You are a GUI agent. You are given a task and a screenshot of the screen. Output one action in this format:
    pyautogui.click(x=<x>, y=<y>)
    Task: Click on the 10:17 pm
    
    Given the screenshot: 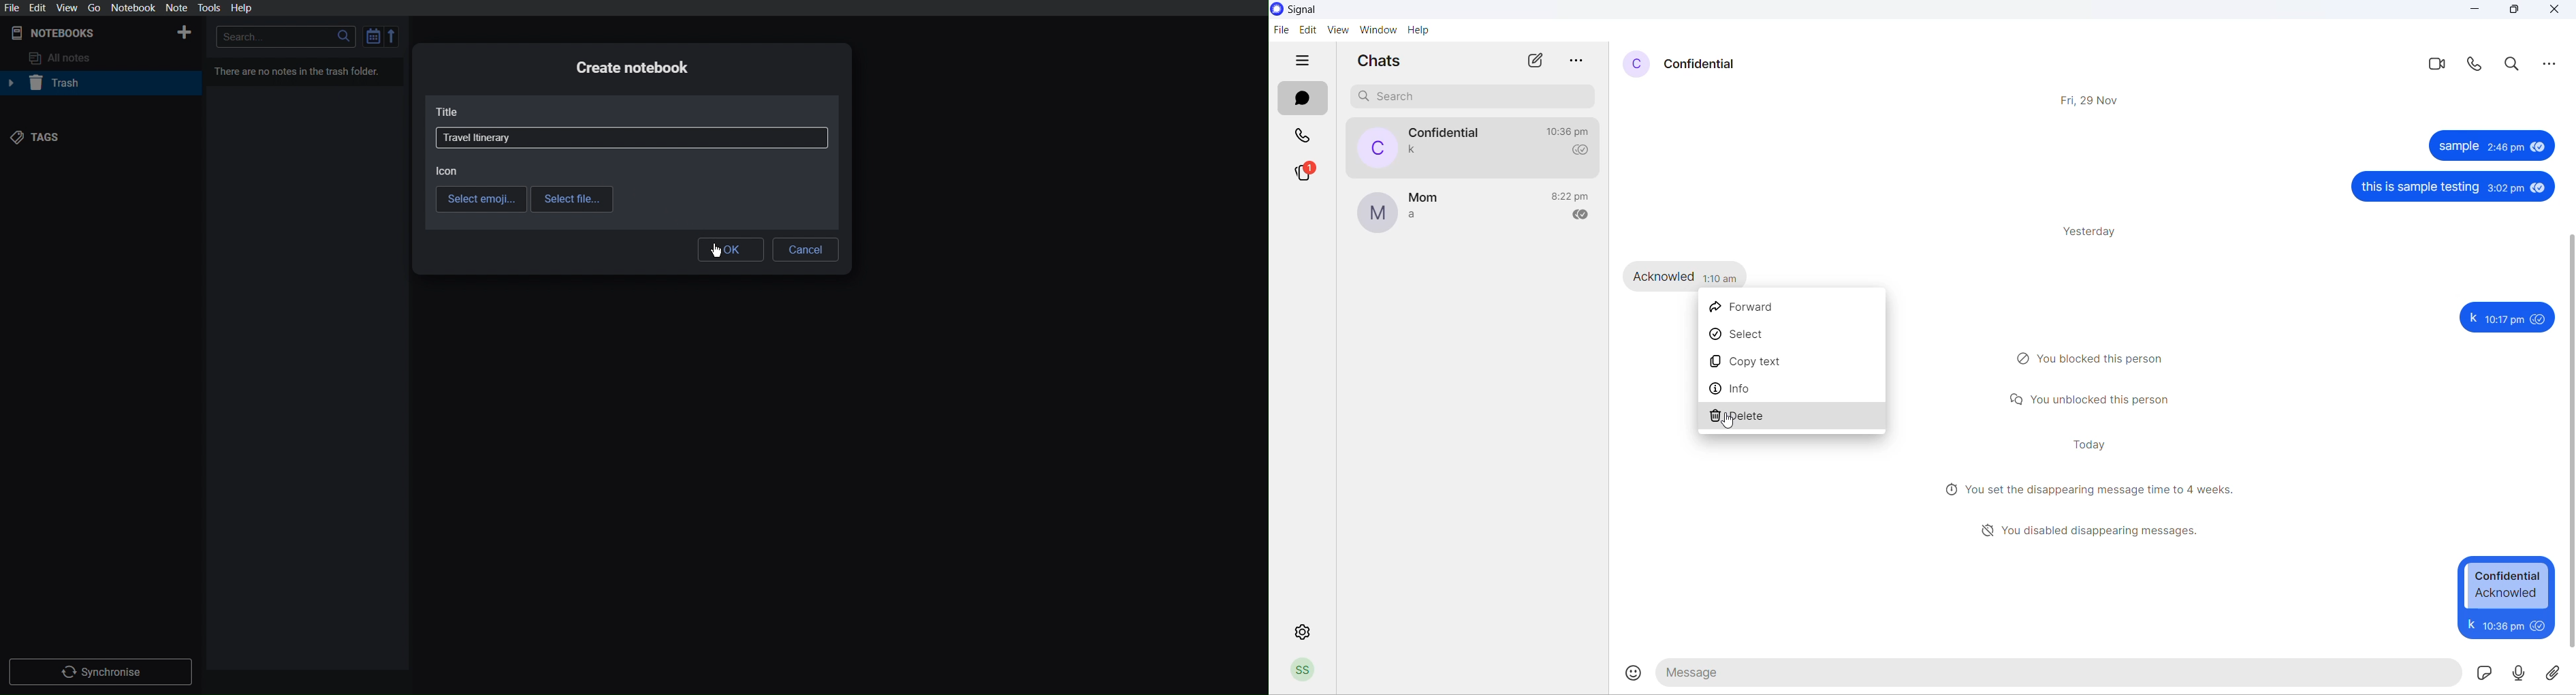 What is the action you would take?
    pyautogui.click(x=2505, y=318)
    